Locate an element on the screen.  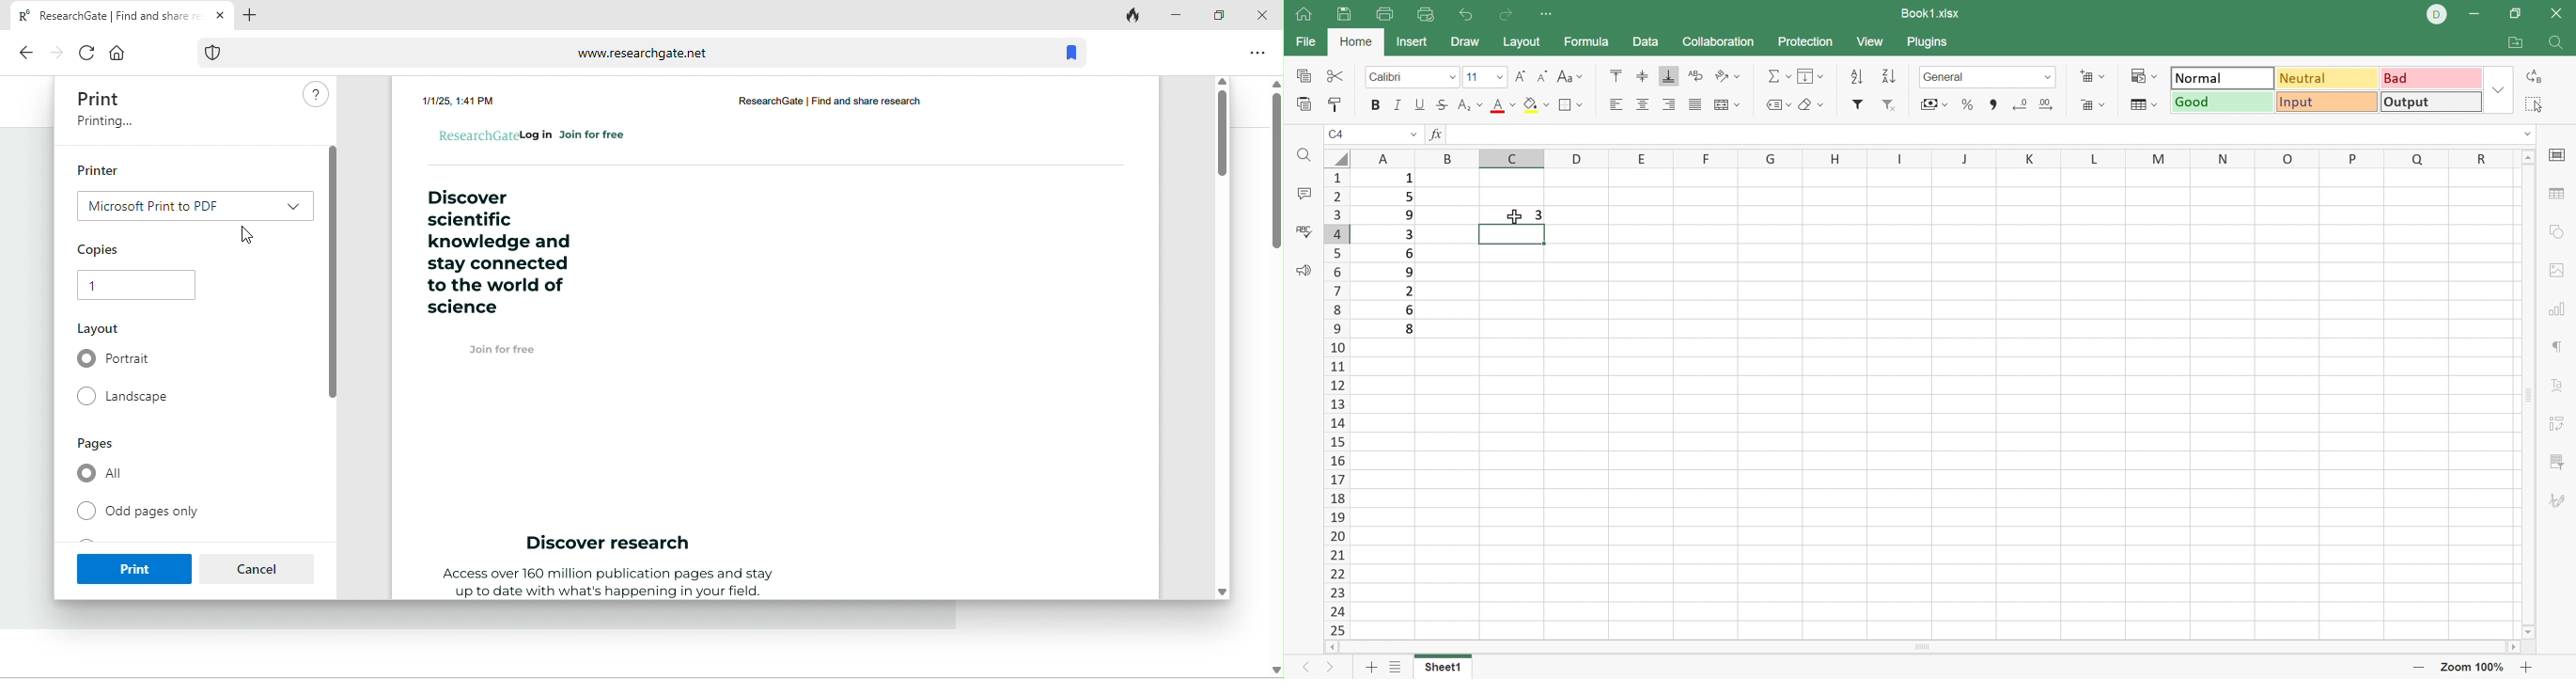
Input is located at coordinates (2328, 101).